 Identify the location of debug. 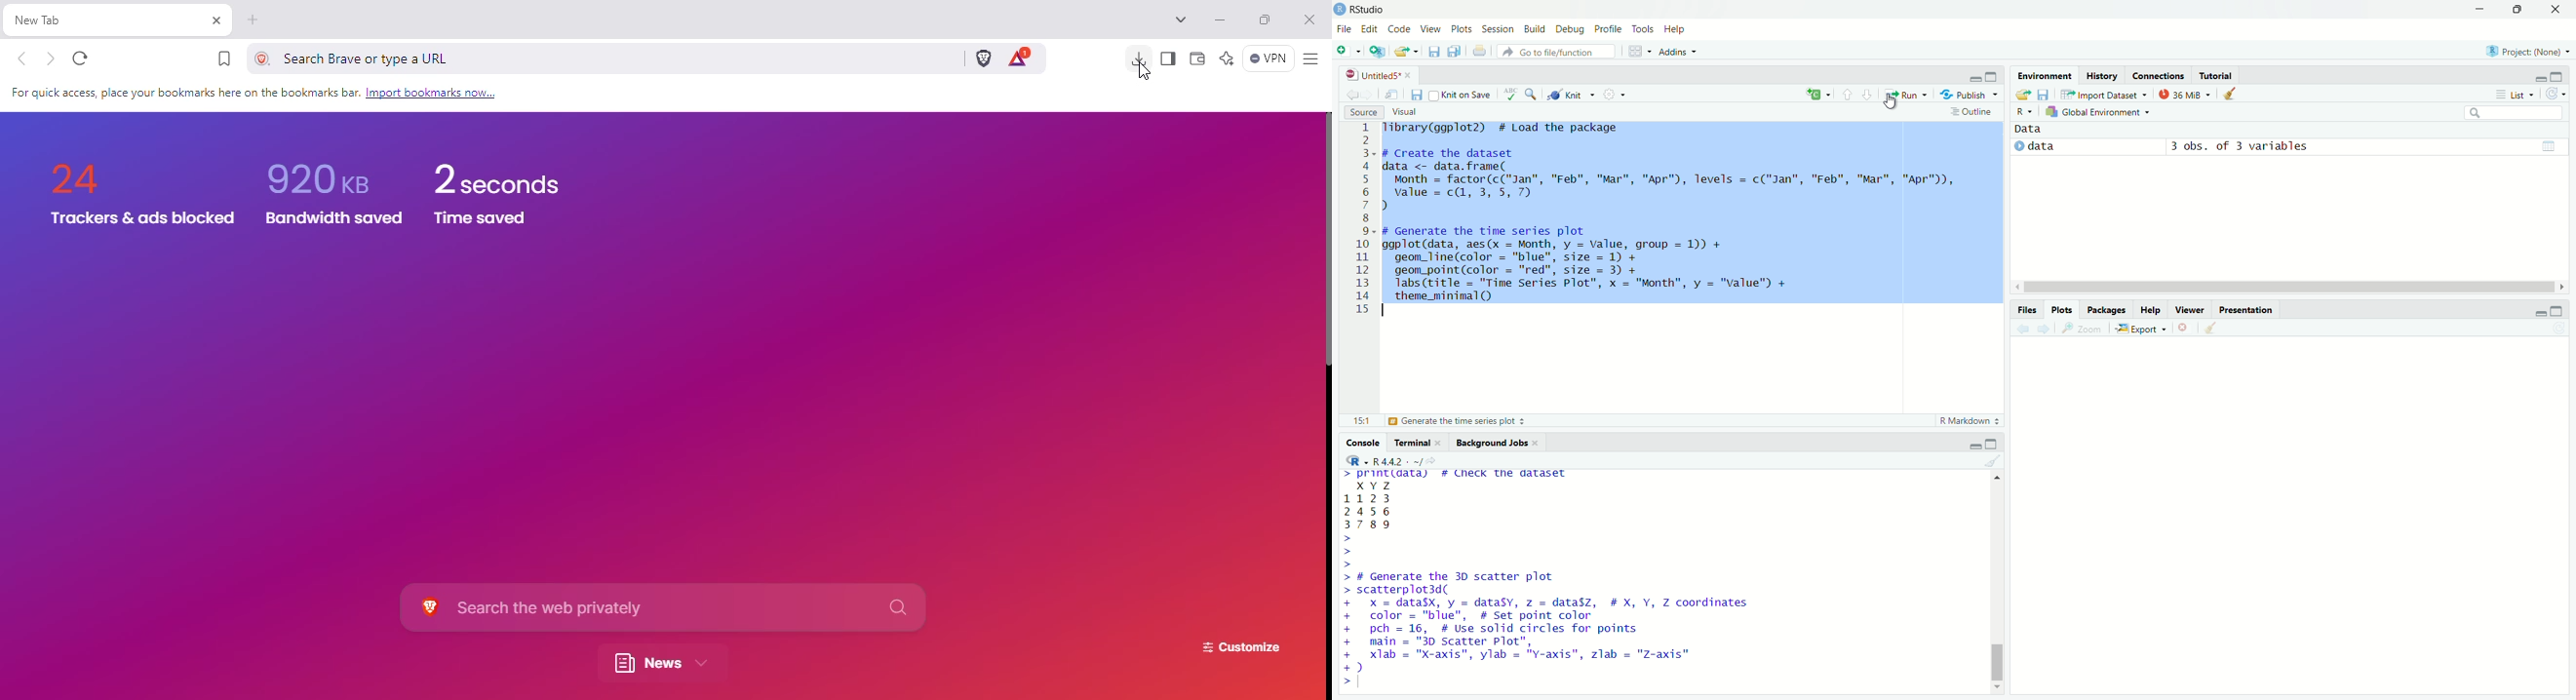
(1571, 29).